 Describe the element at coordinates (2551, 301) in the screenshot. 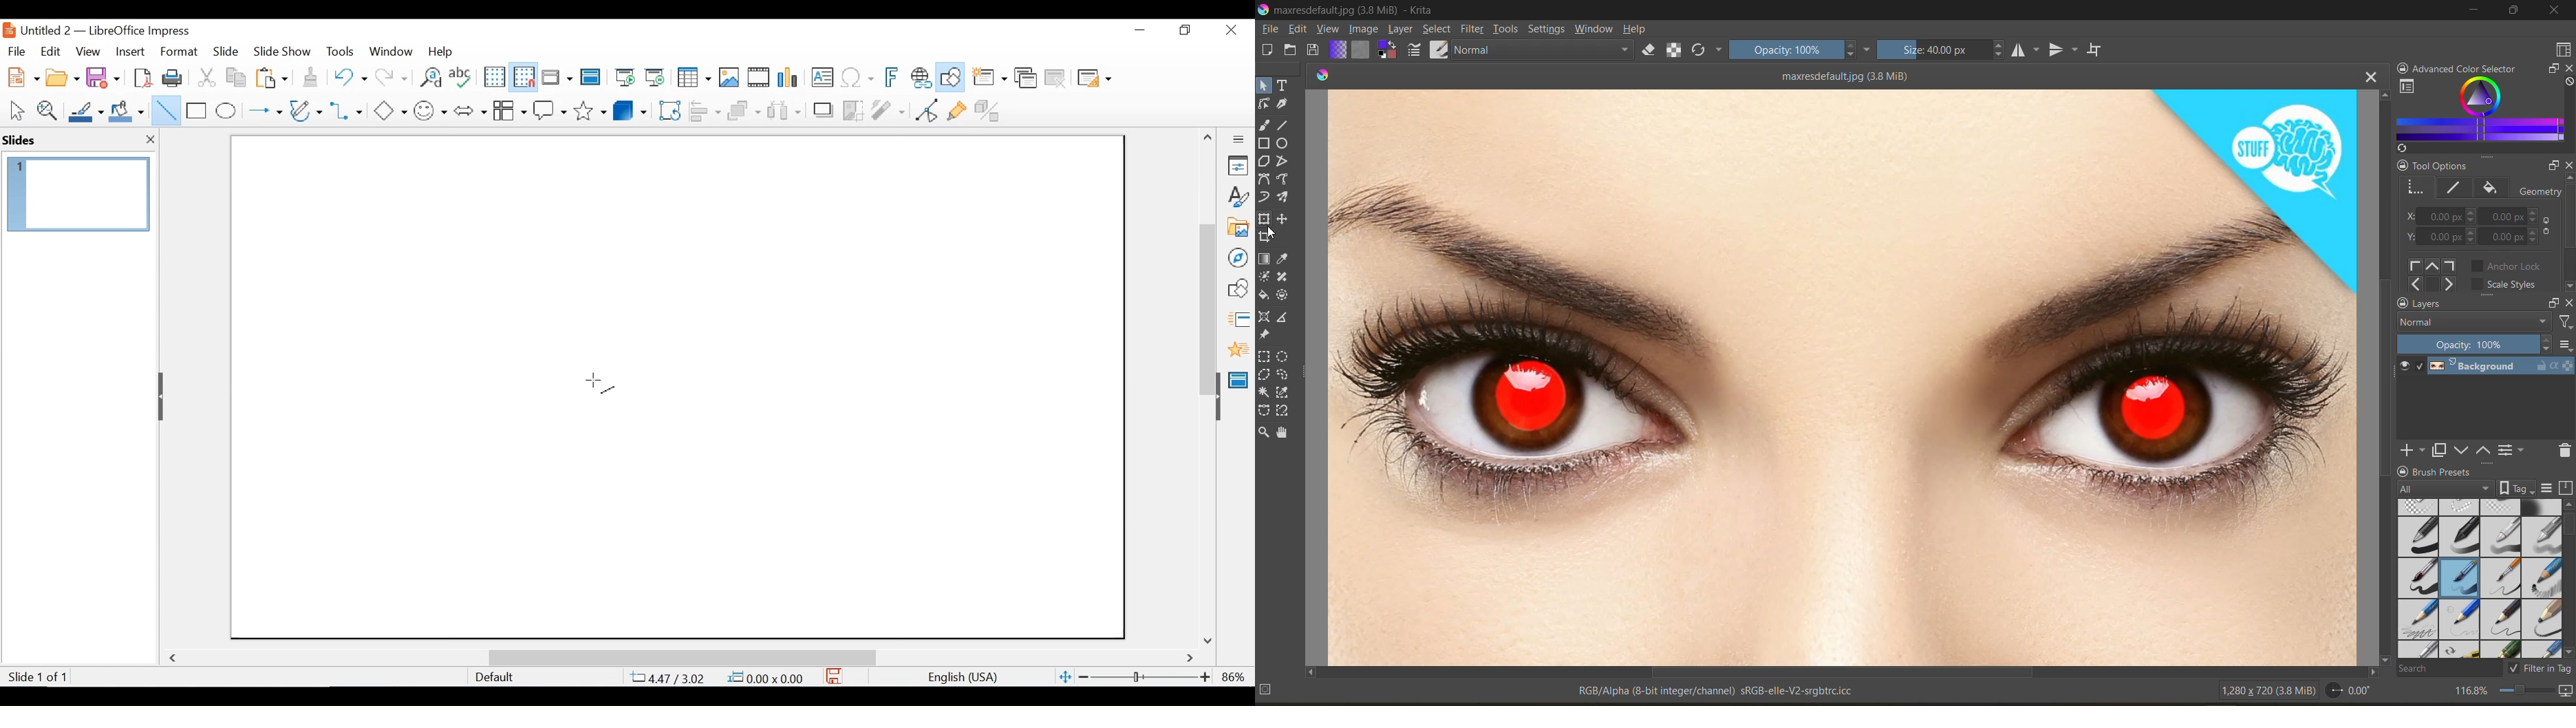

I see `float docker` at that location.